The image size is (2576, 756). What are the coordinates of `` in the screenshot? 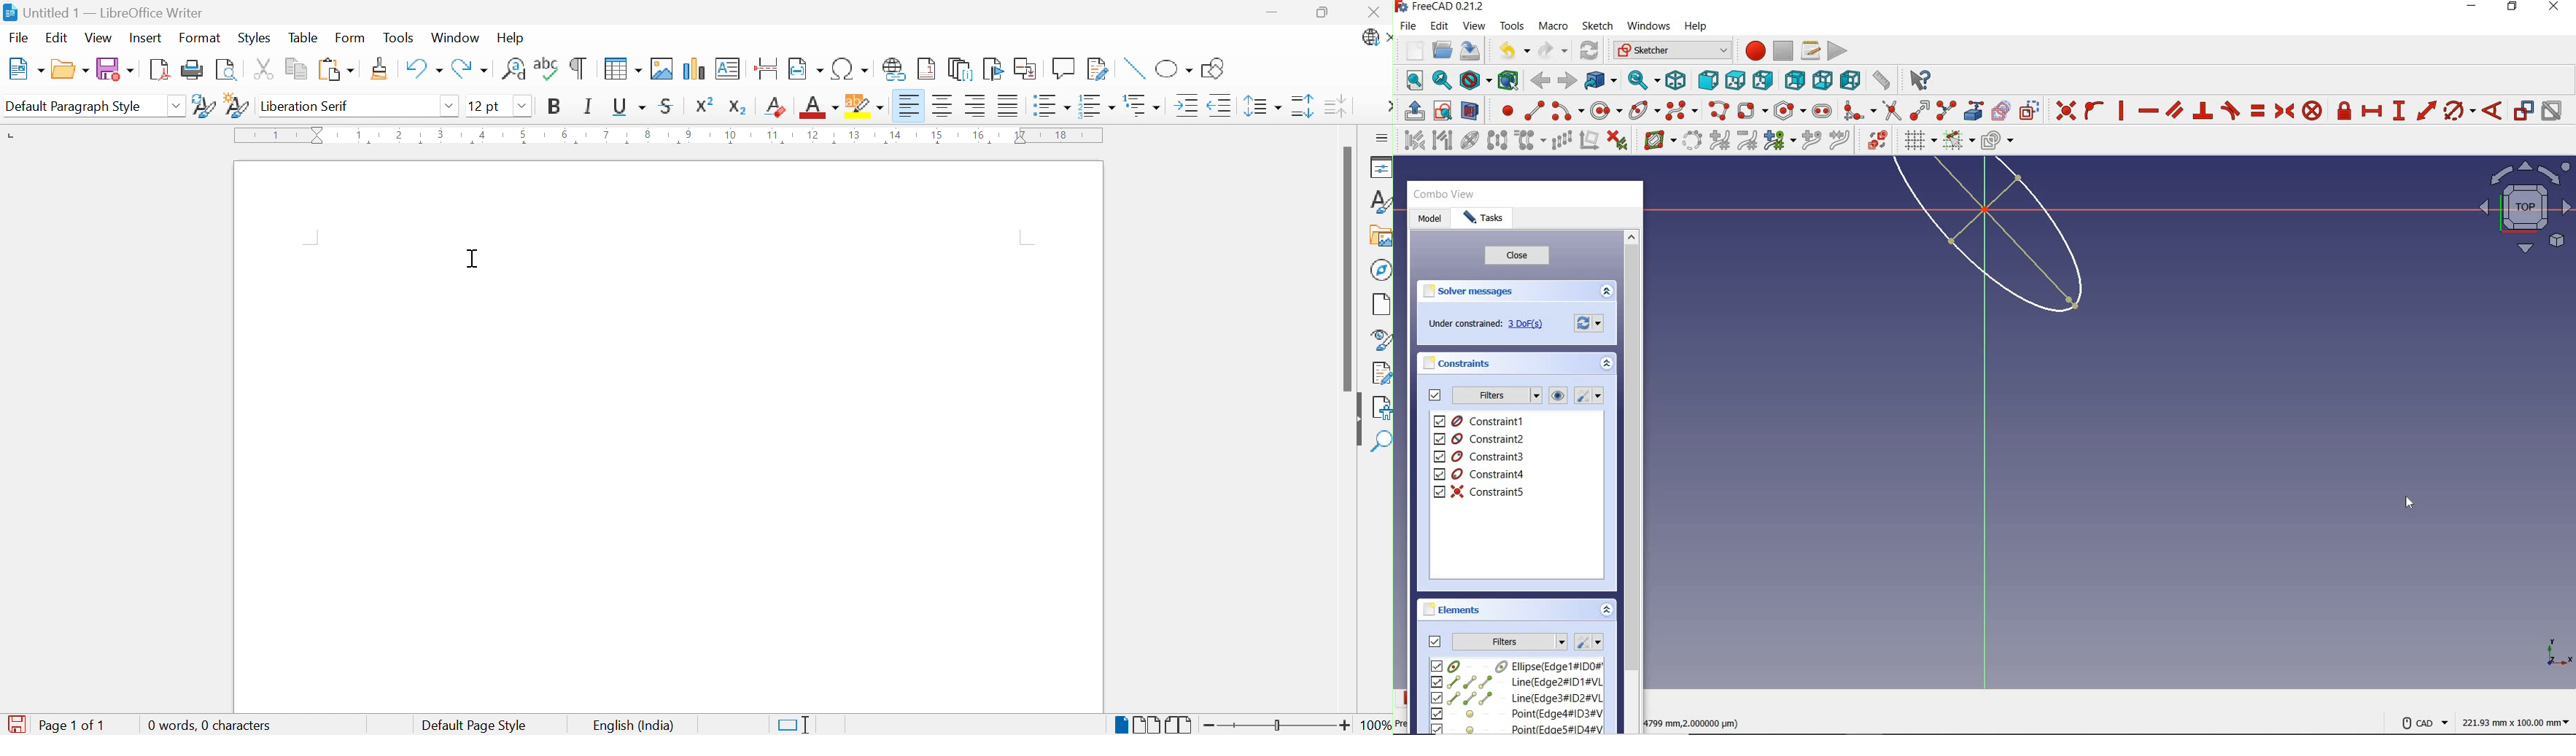 It's located at (468, 69).